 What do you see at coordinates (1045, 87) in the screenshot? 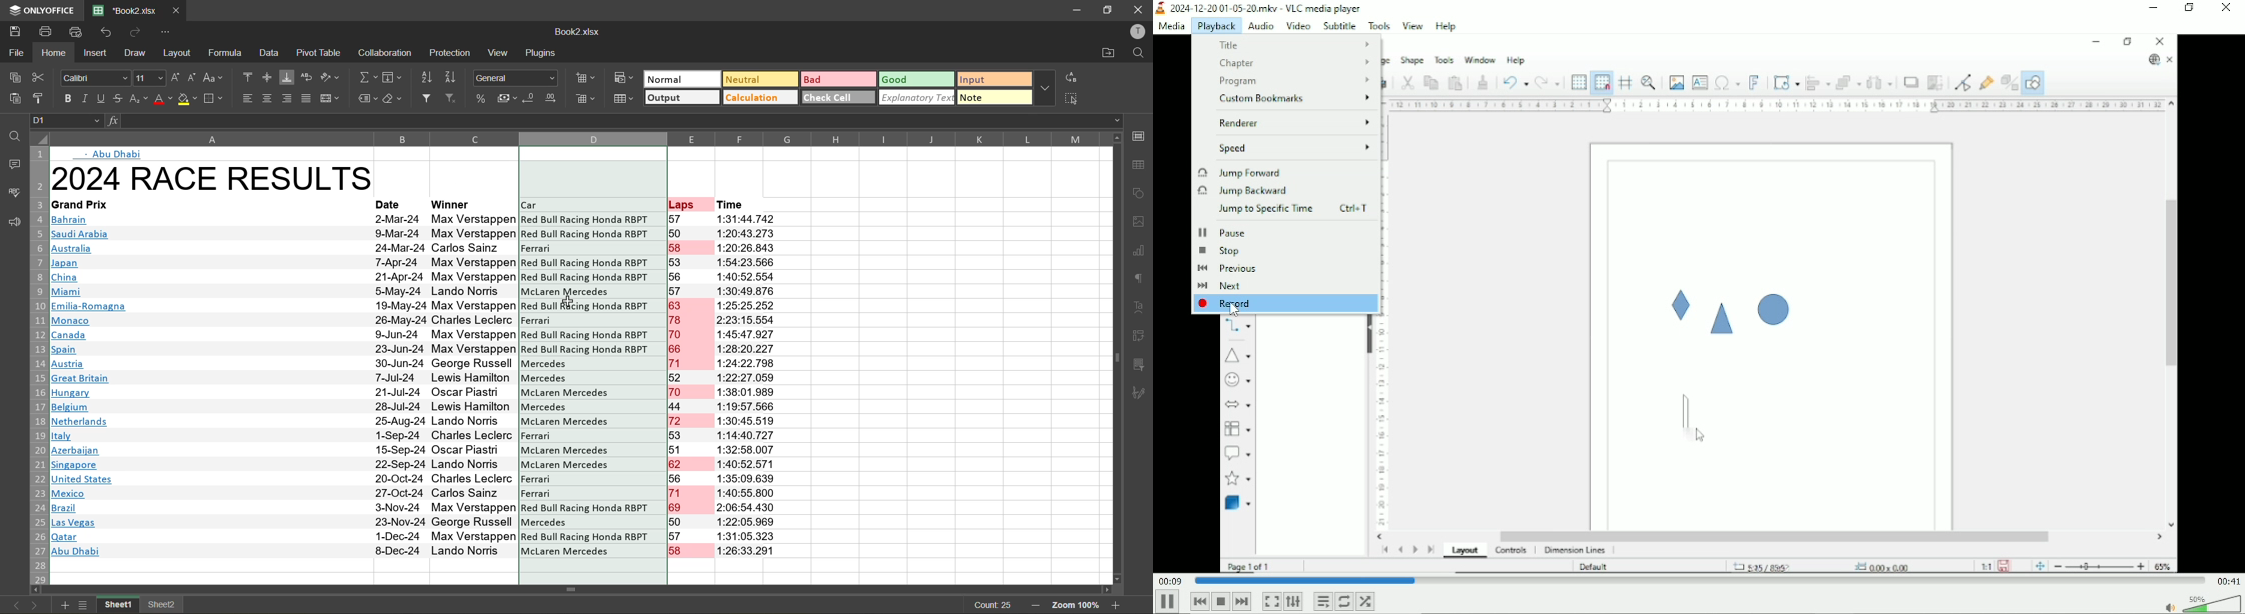
I see `more options` at bounding box center [1045, 87].